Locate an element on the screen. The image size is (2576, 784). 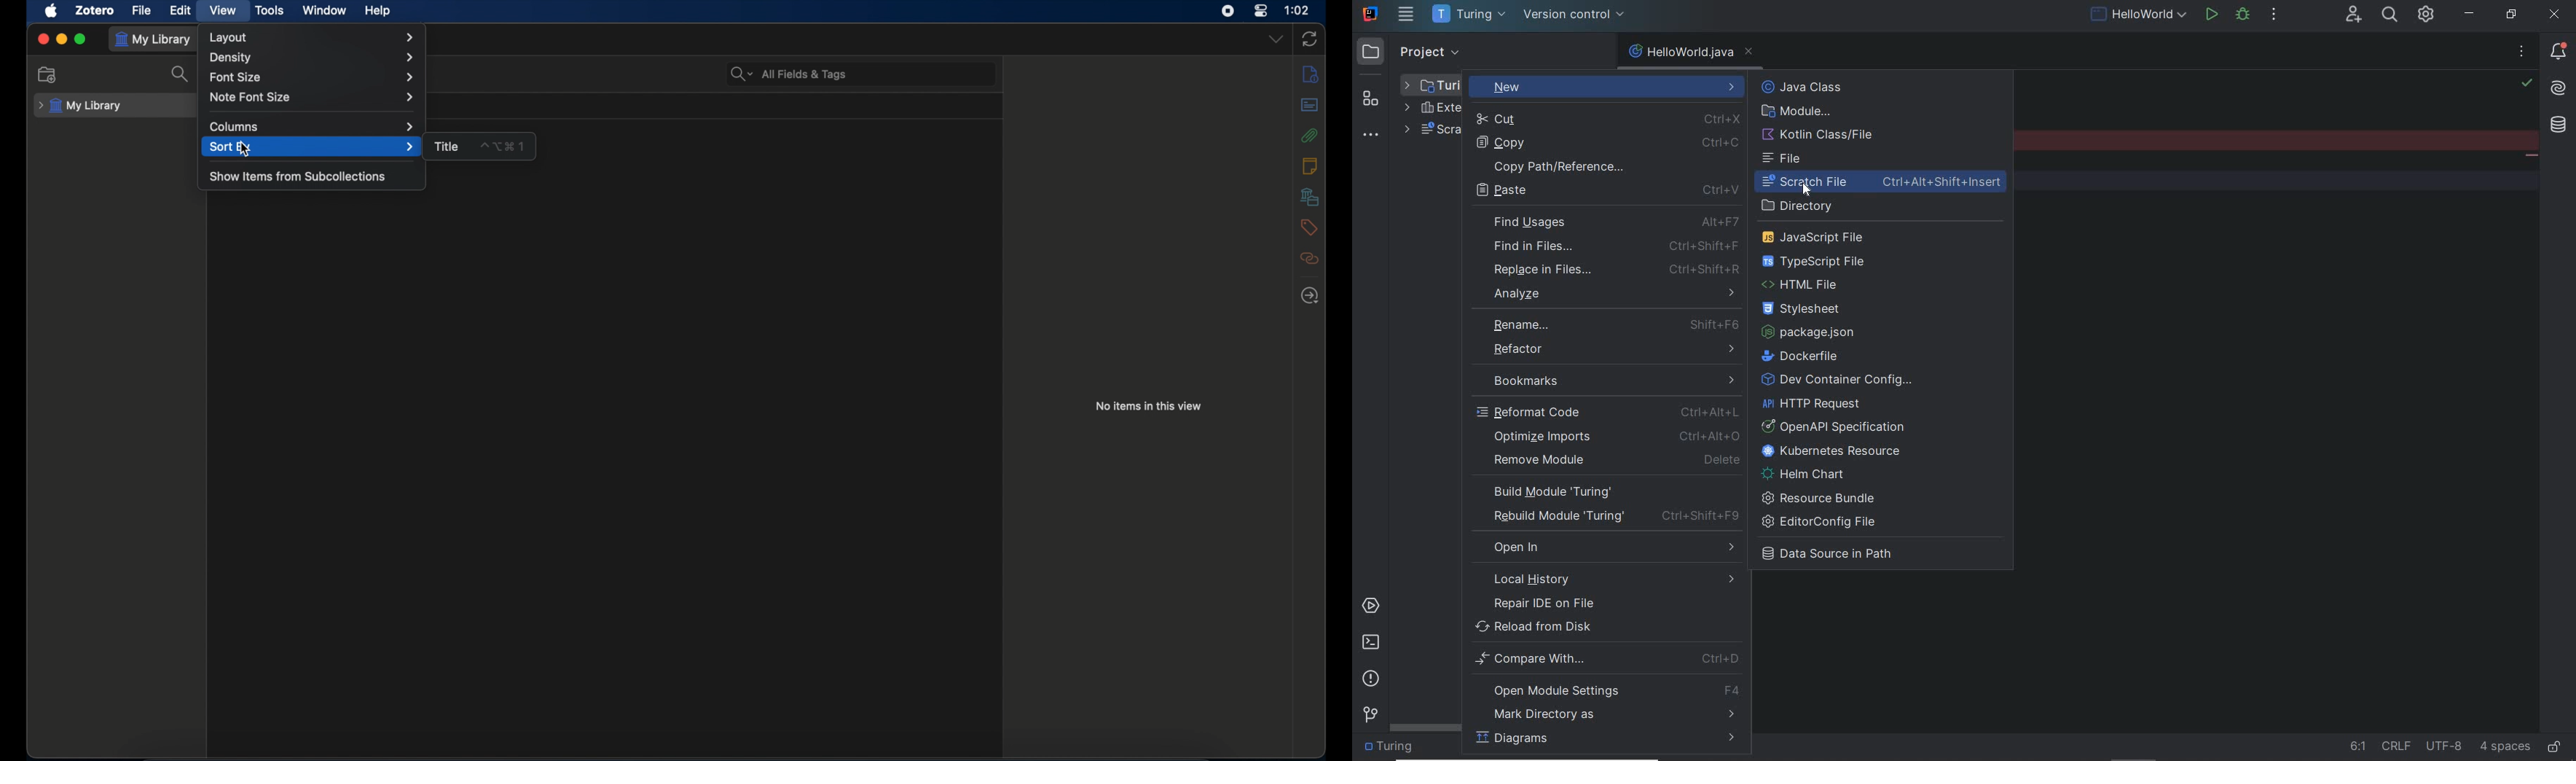
my library is located at coordinates (80, 106).